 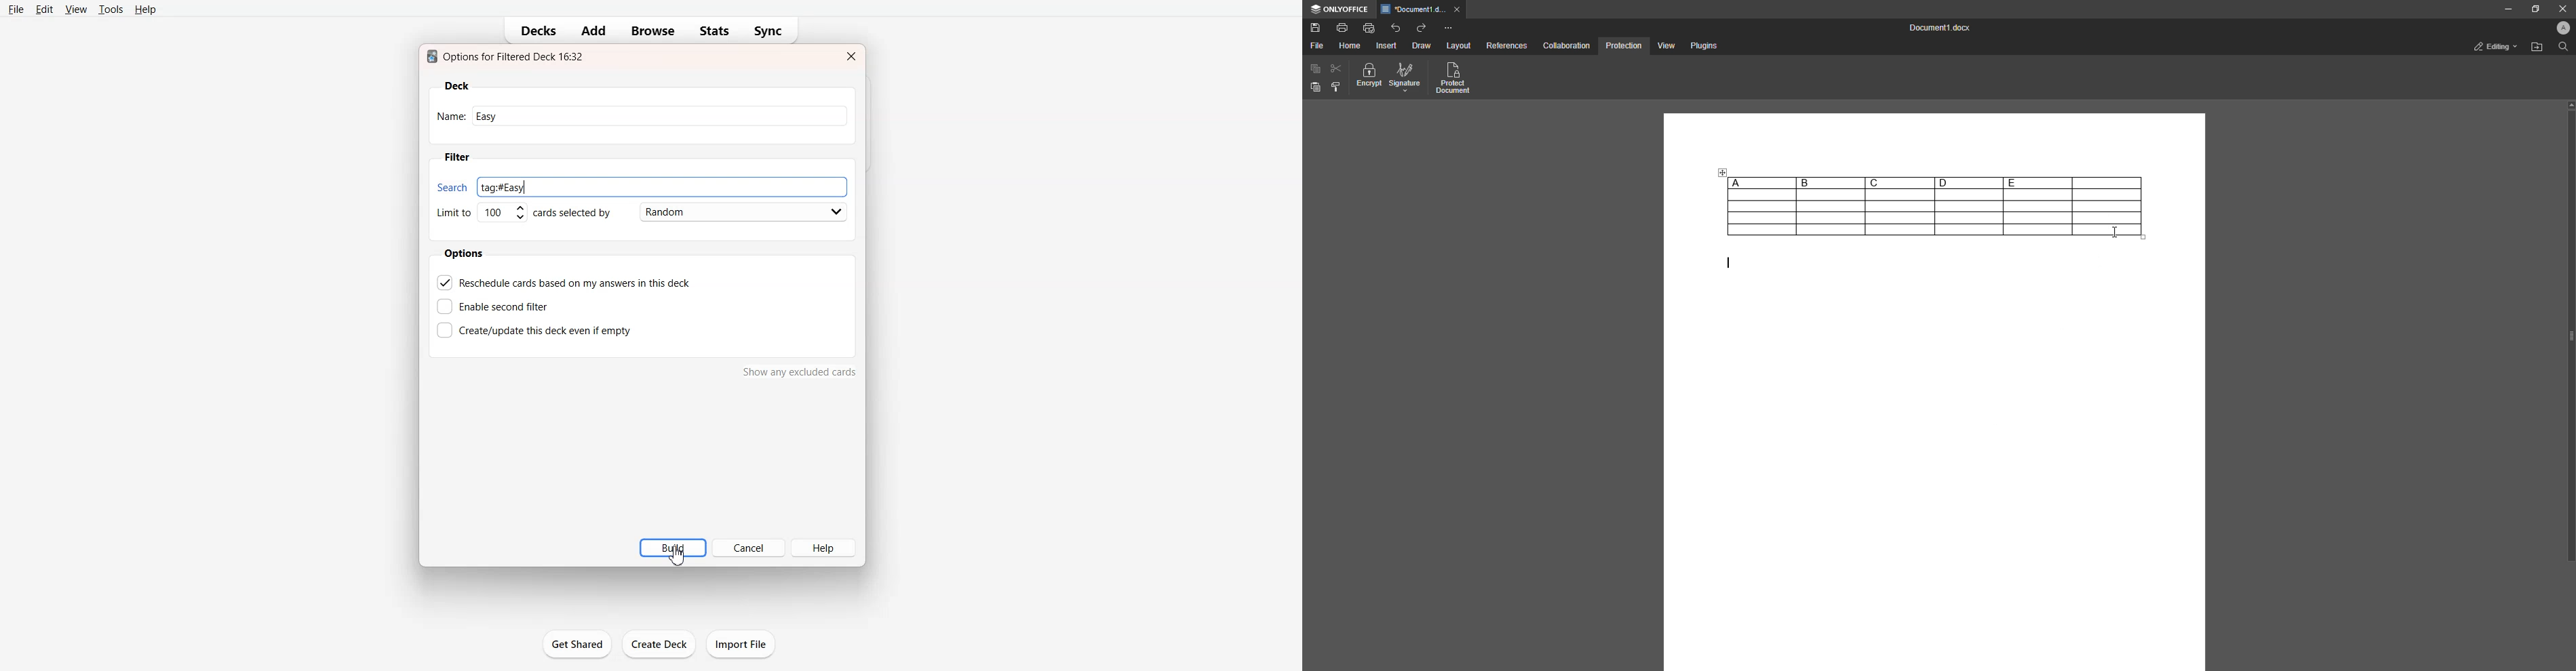 What do you see at coordinates (1665, 46) in the screenshot?
I see `View` at bounding box center [1665, 46].